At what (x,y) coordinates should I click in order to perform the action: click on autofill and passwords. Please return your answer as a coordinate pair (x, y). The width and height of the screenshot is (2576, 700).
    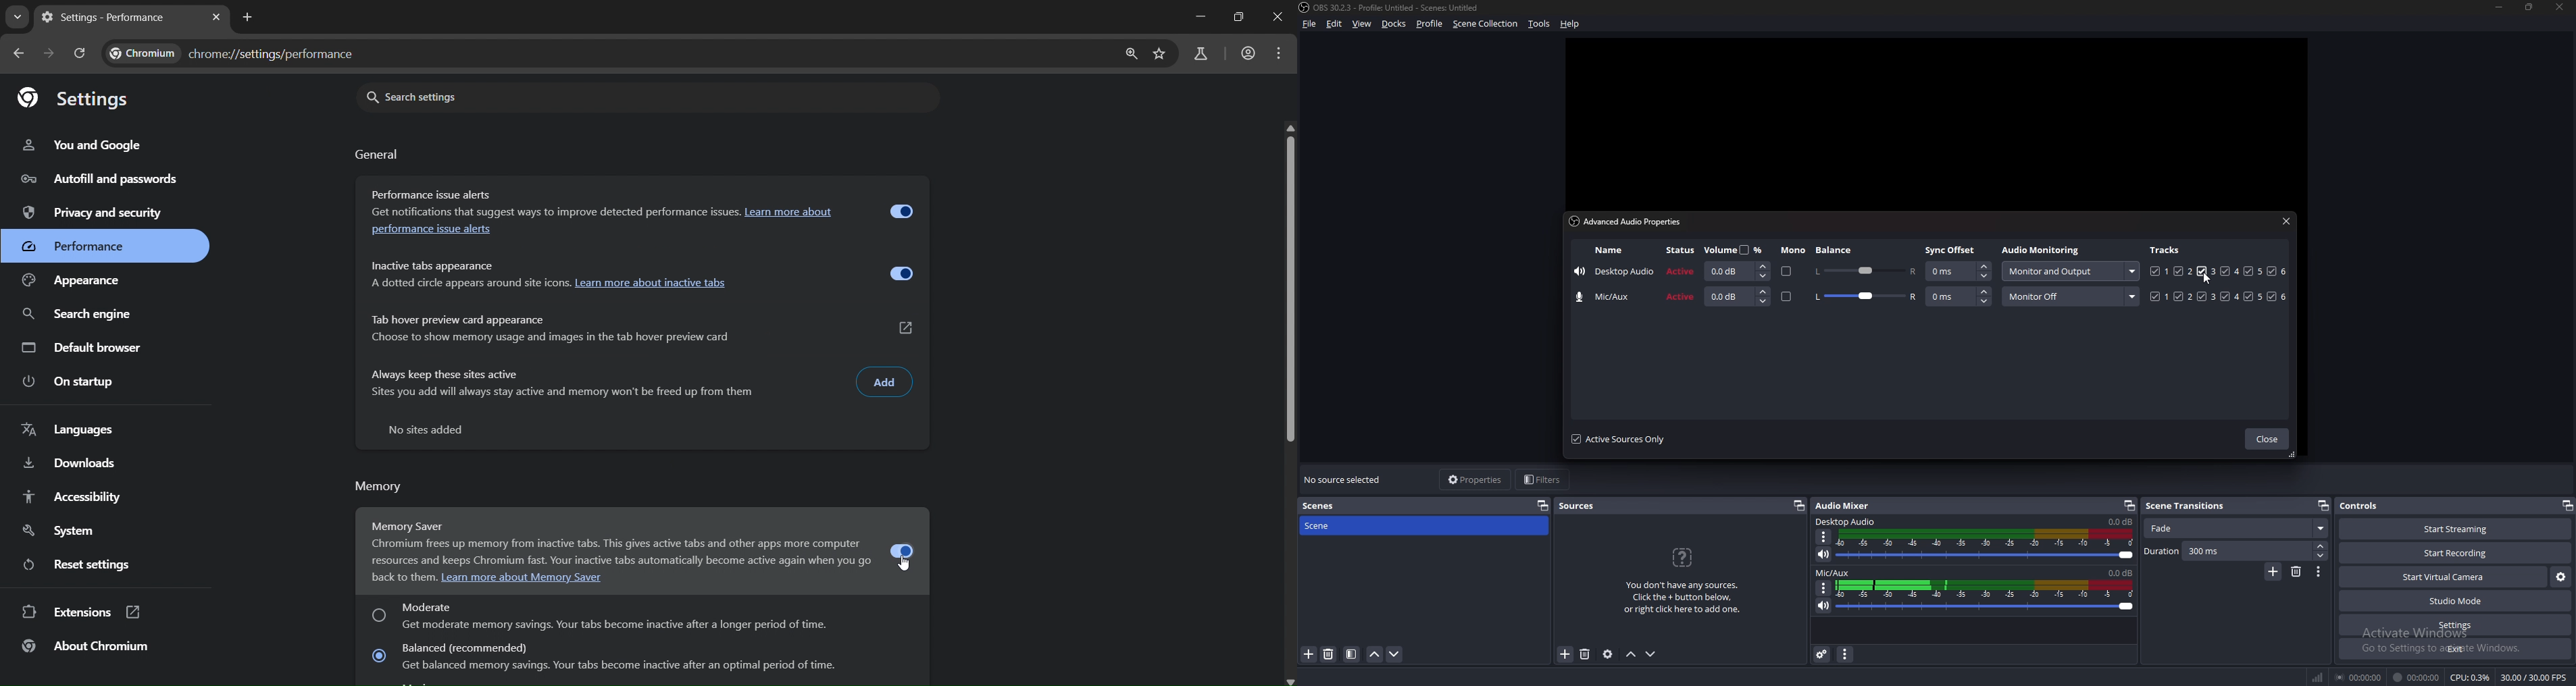
    Looking at the image, I should click on (104, 180).